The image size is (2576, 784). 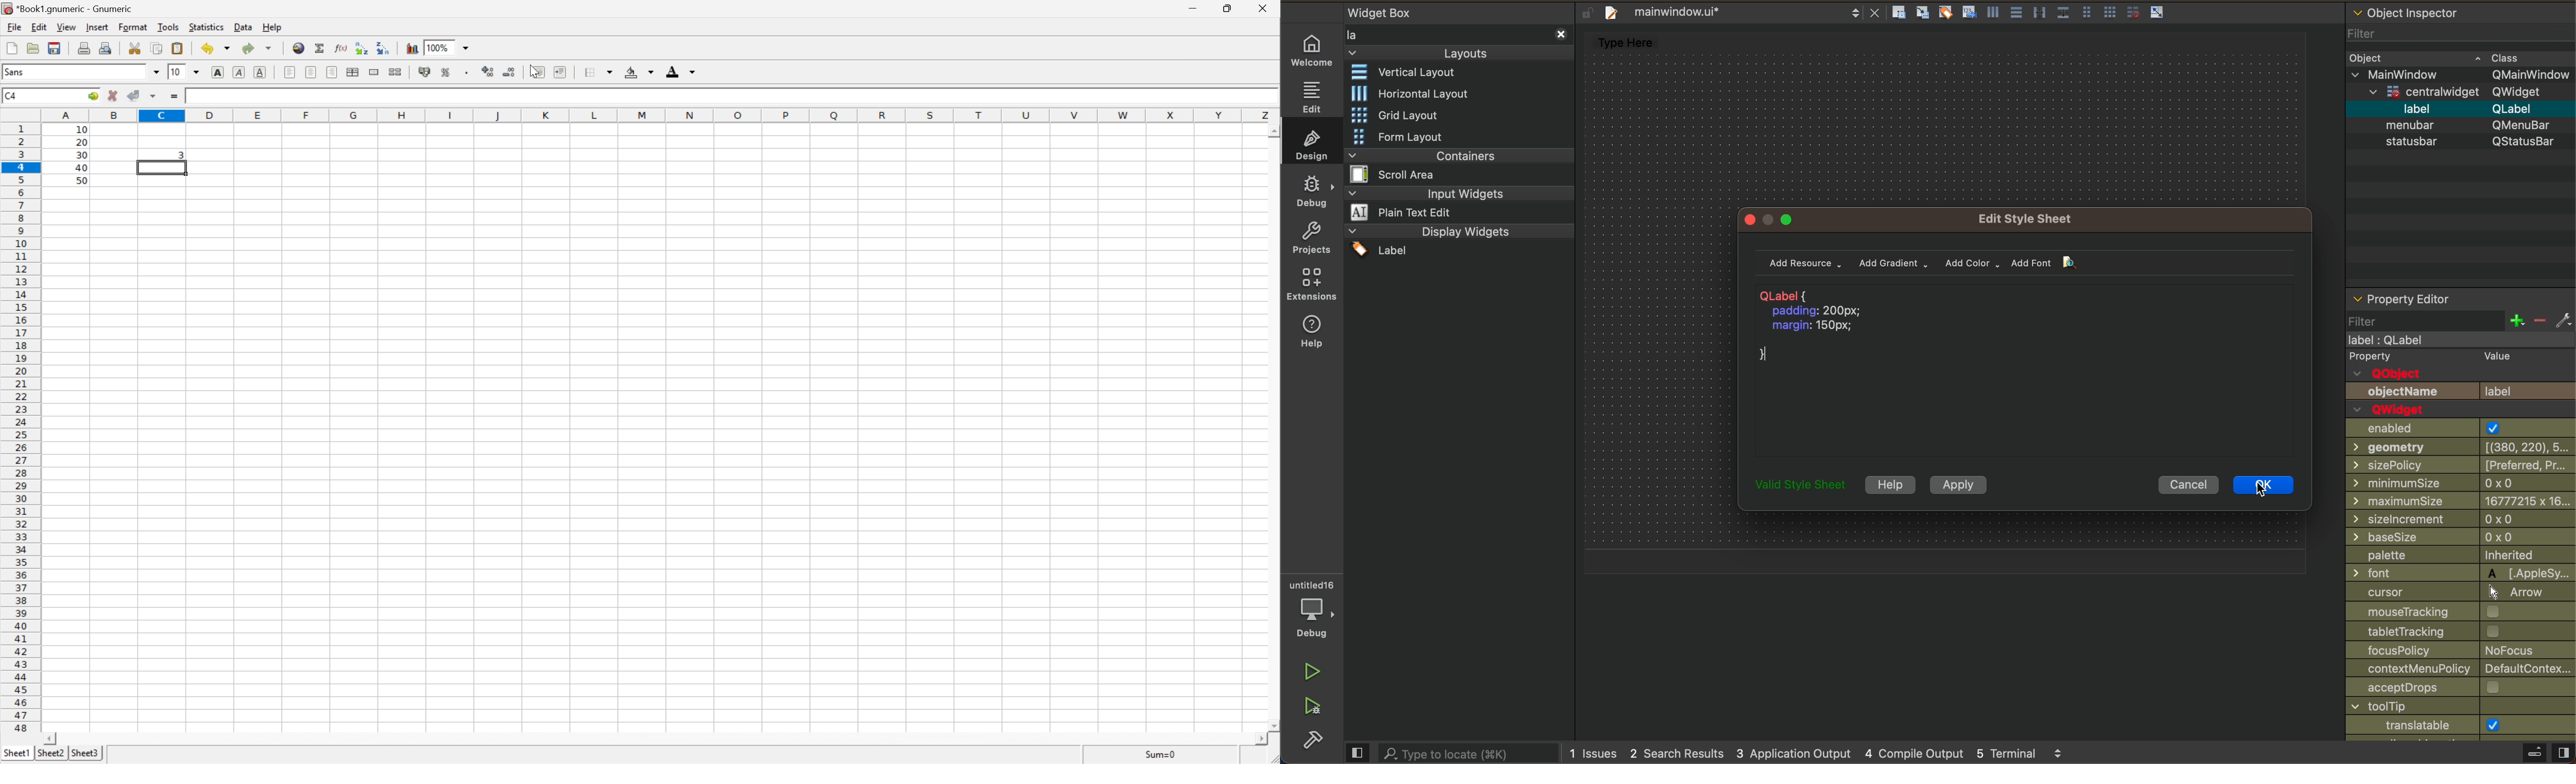 What do you see at coordinates (537, 70) in the screenshot?
I see `Decrease the indent, and align the contents to the left` at bounding box center [537, 70].